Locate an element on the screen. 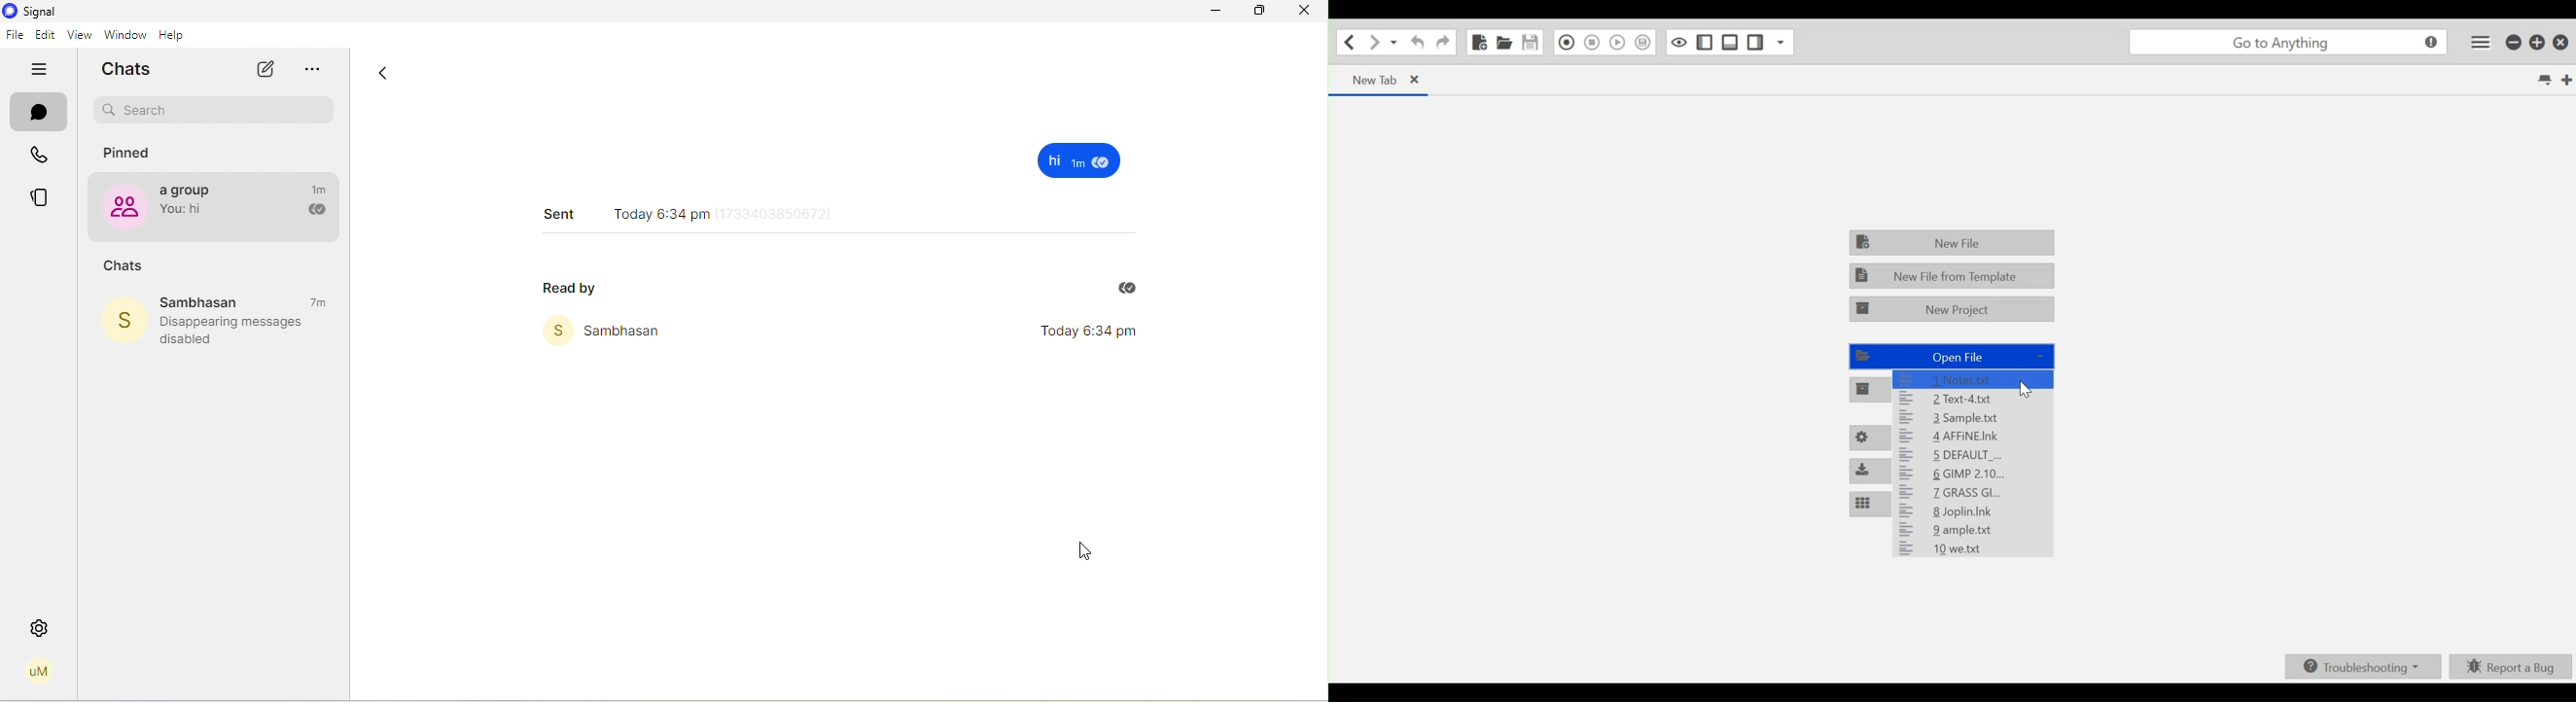 This screenshot has height=728, width=2576. disappearing messages disable is located at coordinates (241, 331).